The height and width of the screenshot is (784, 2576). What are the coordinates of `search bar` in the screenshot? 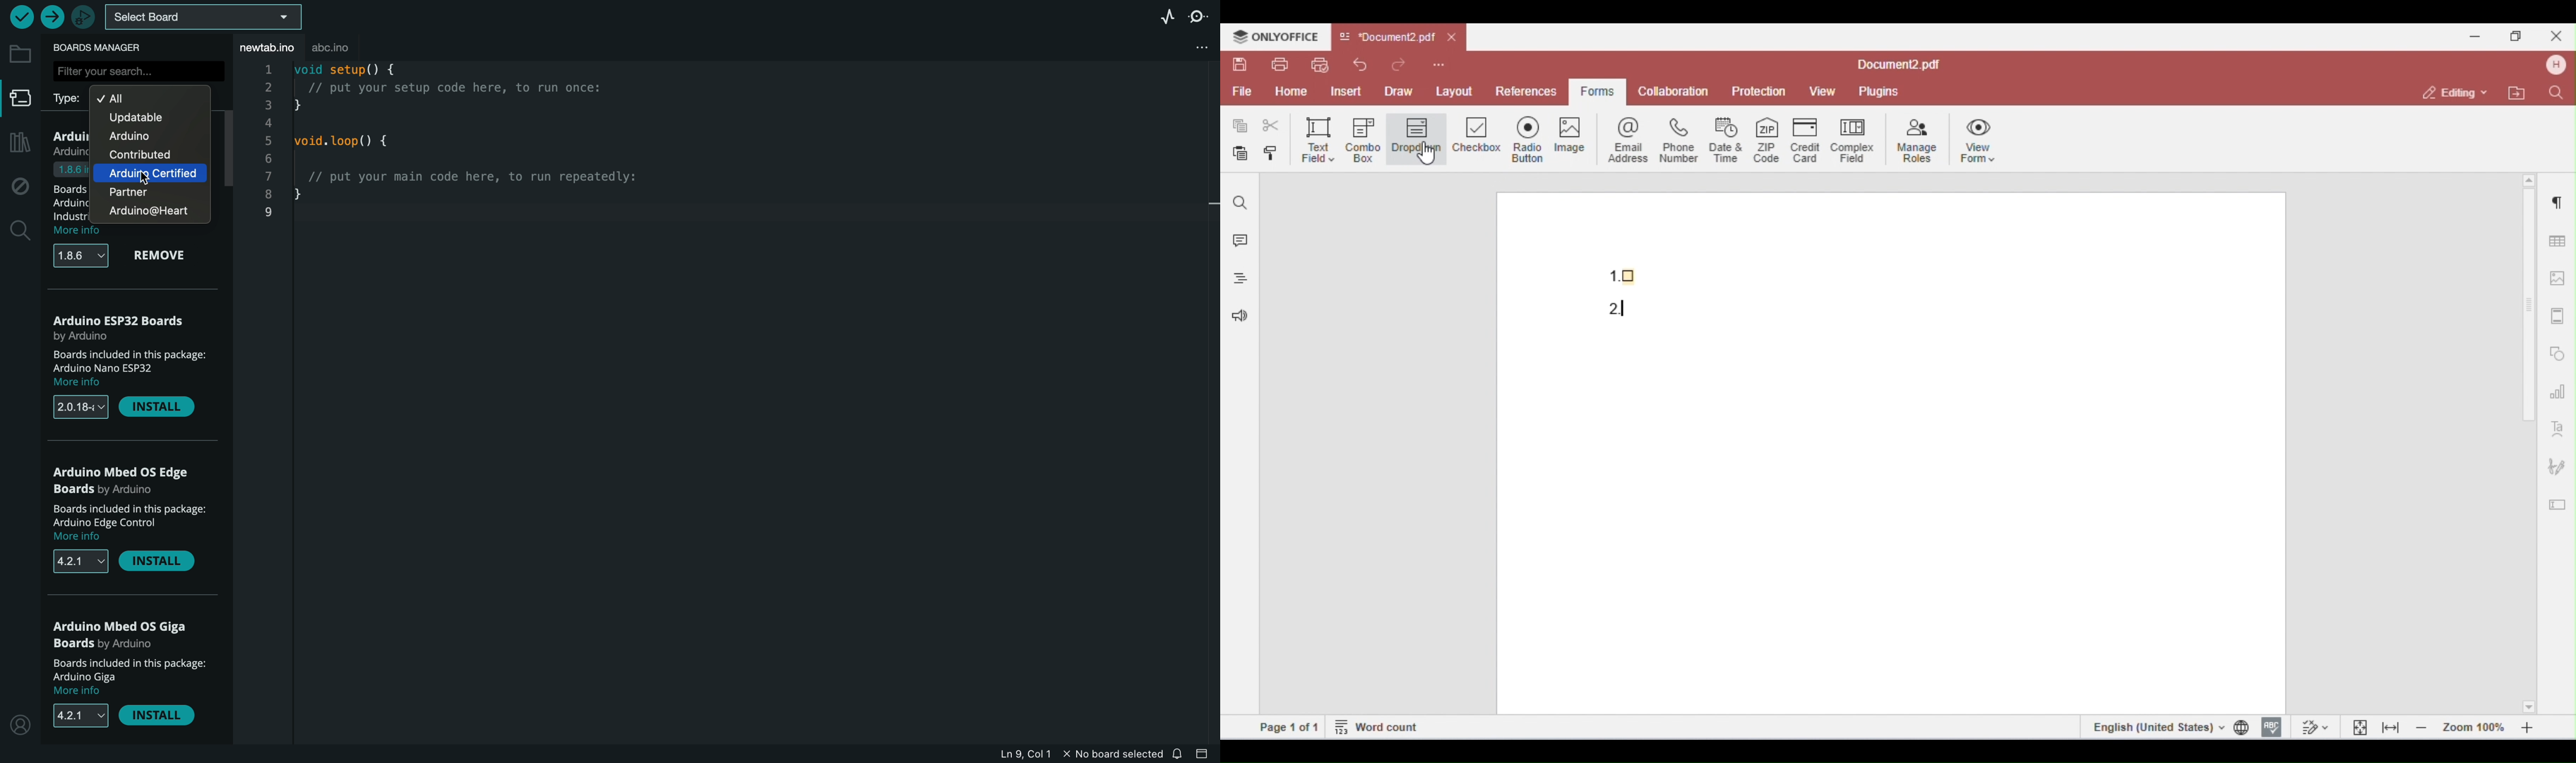 It's located at (138, 71).